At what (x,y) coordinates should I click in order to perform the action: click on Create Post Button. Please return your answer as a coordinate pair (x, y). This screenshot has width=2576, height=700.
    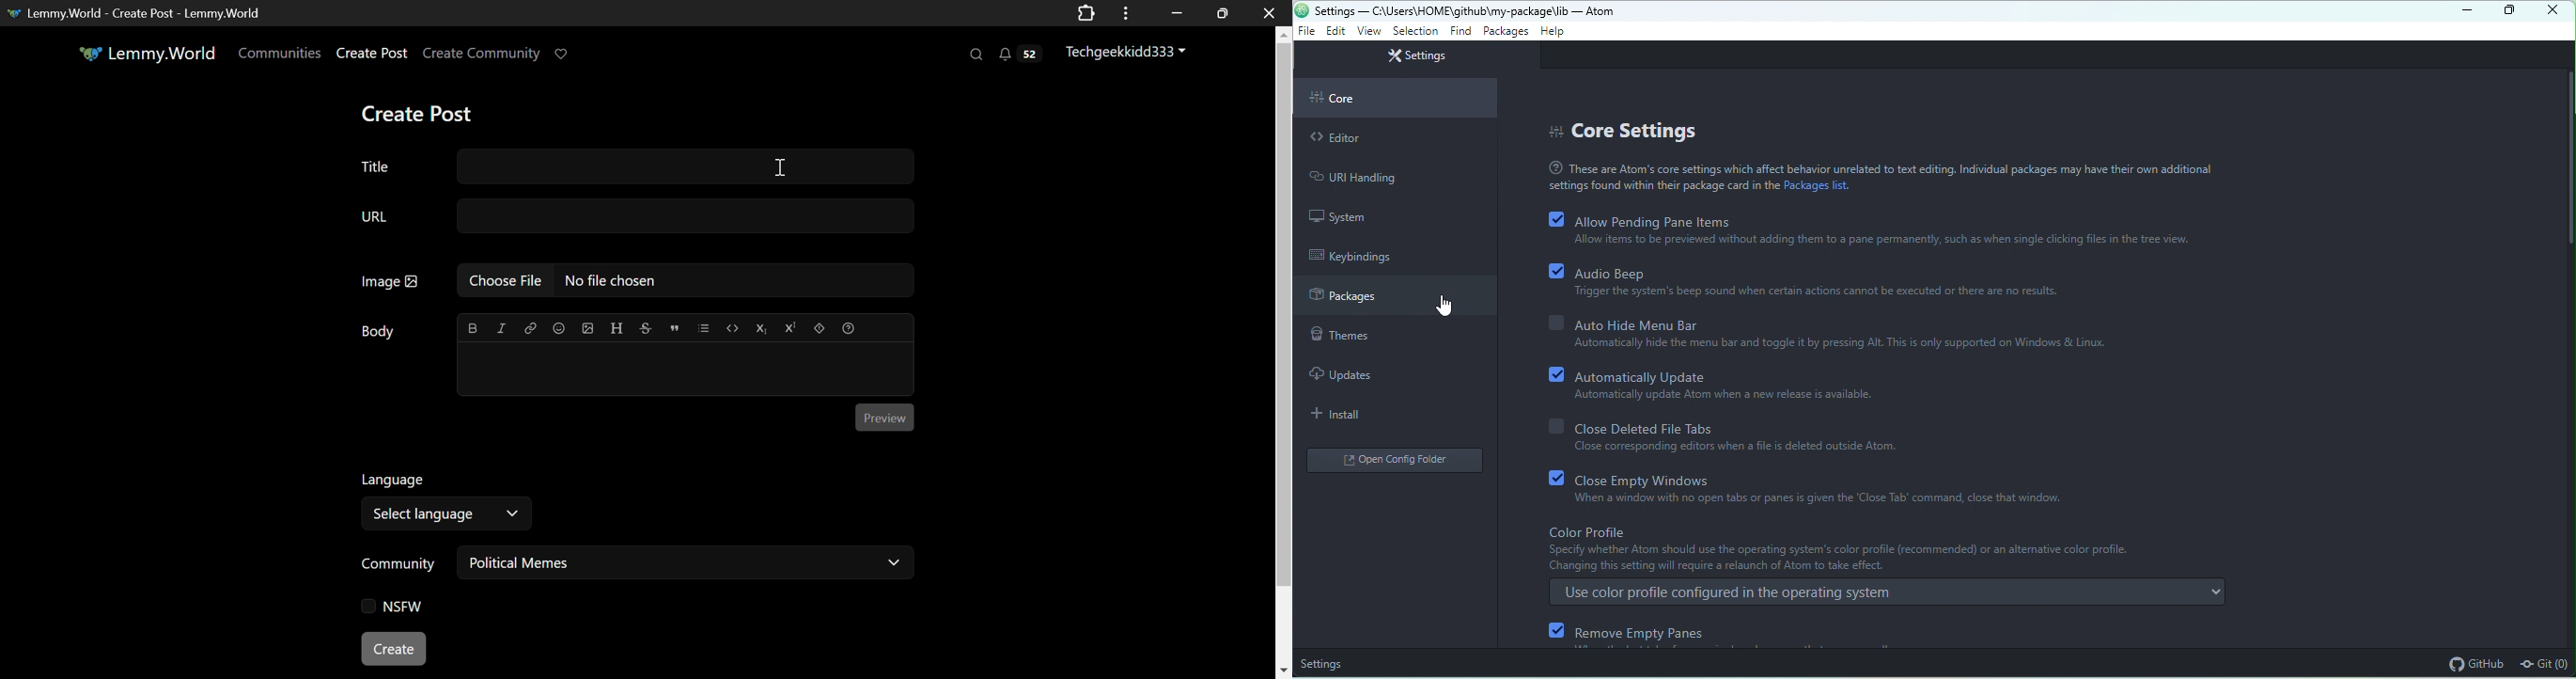
    Looking at the image, I should click on (395, 649).